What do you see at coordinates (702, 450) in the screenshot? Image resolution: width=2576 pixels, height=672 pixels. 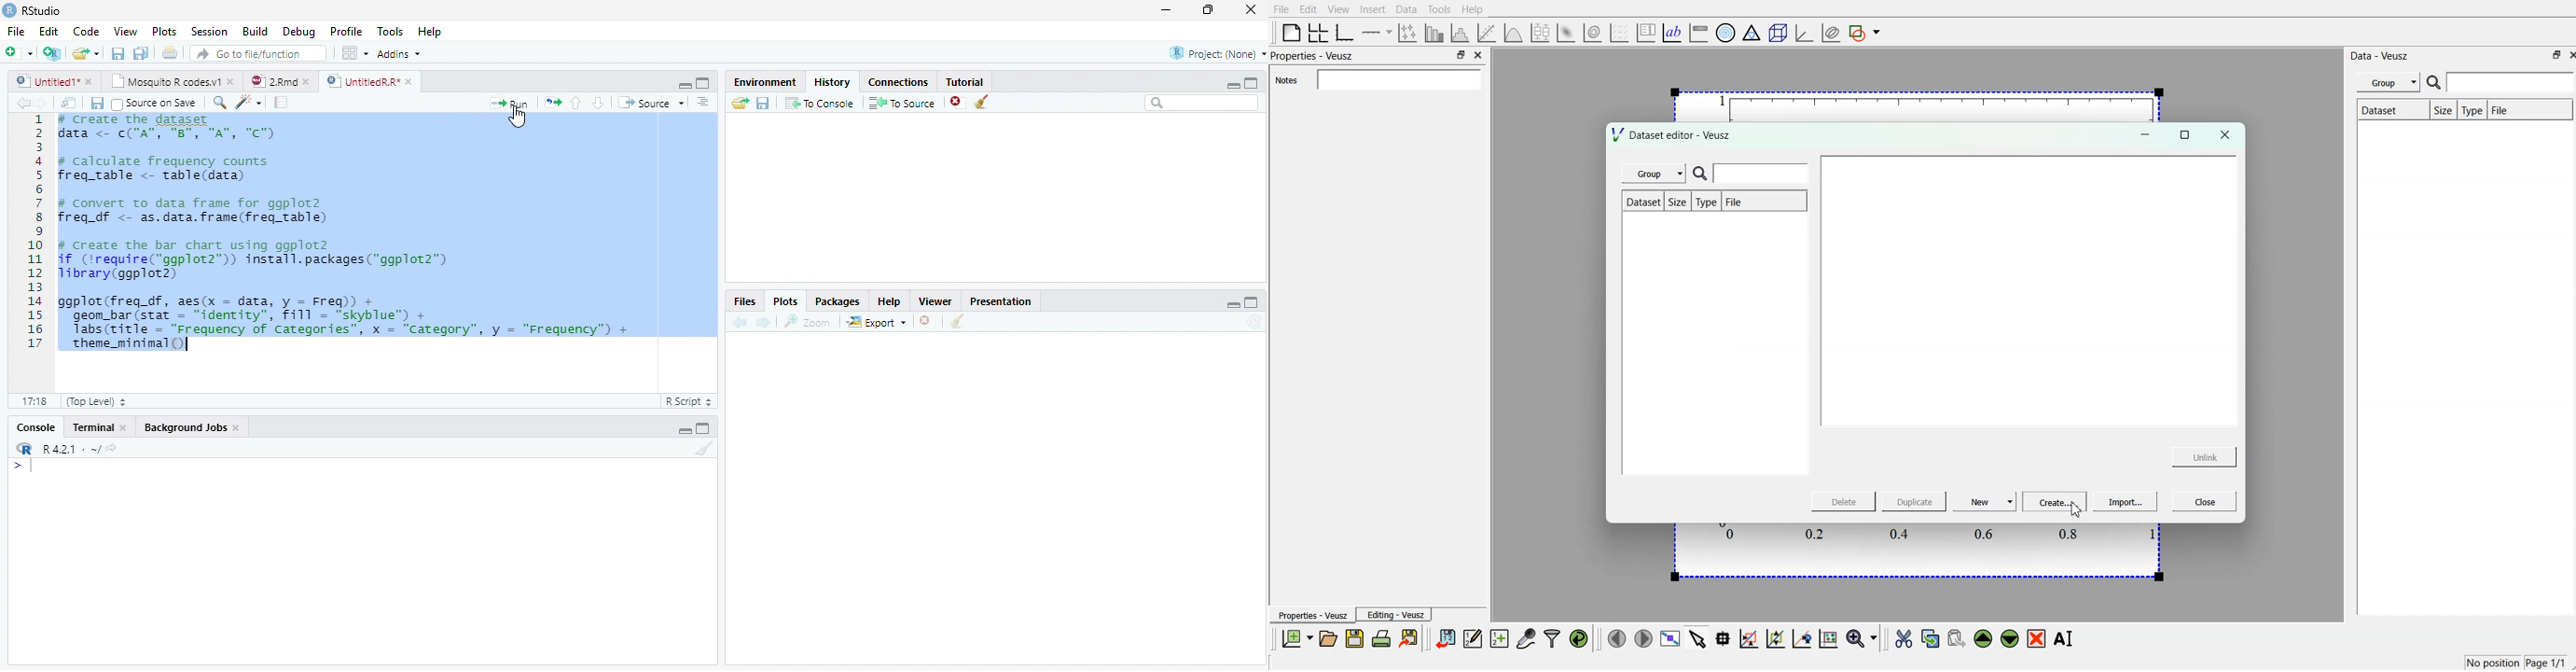 I see `Clear Console` at bounding box center [702, 450].